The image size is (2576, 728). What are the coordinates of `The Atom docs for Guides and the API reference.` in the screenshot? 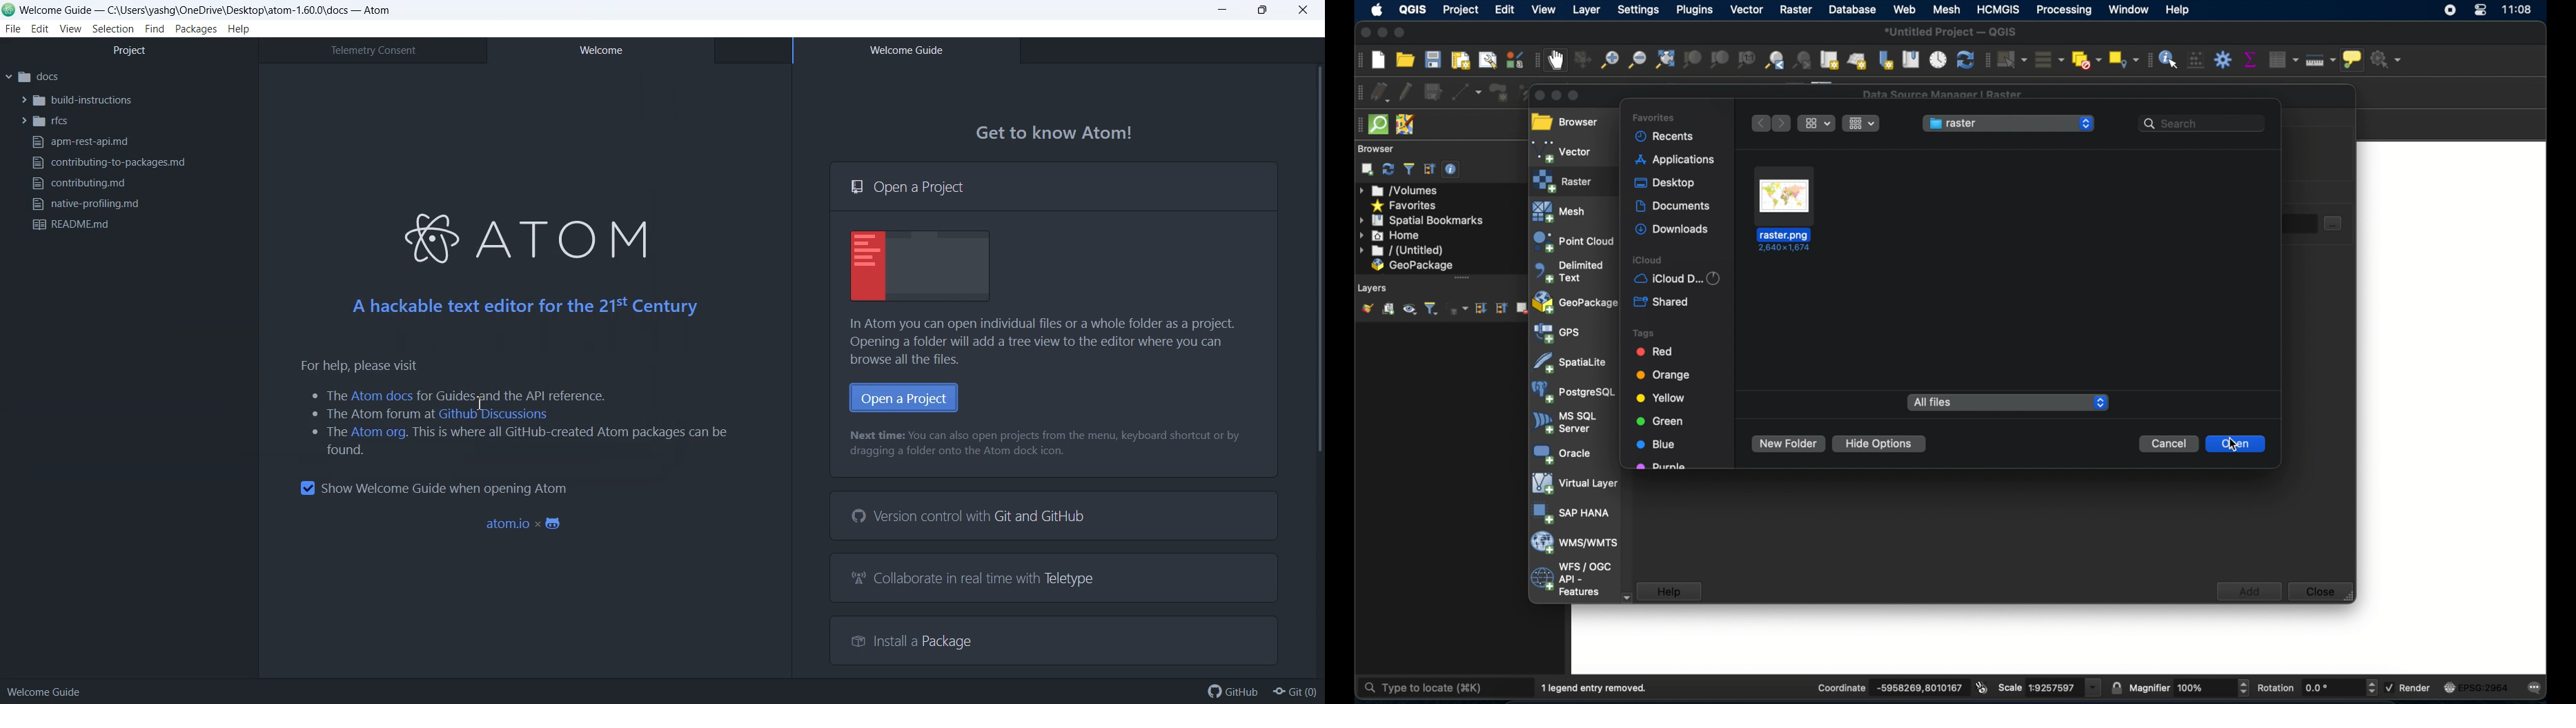 It's located at (458, 394).